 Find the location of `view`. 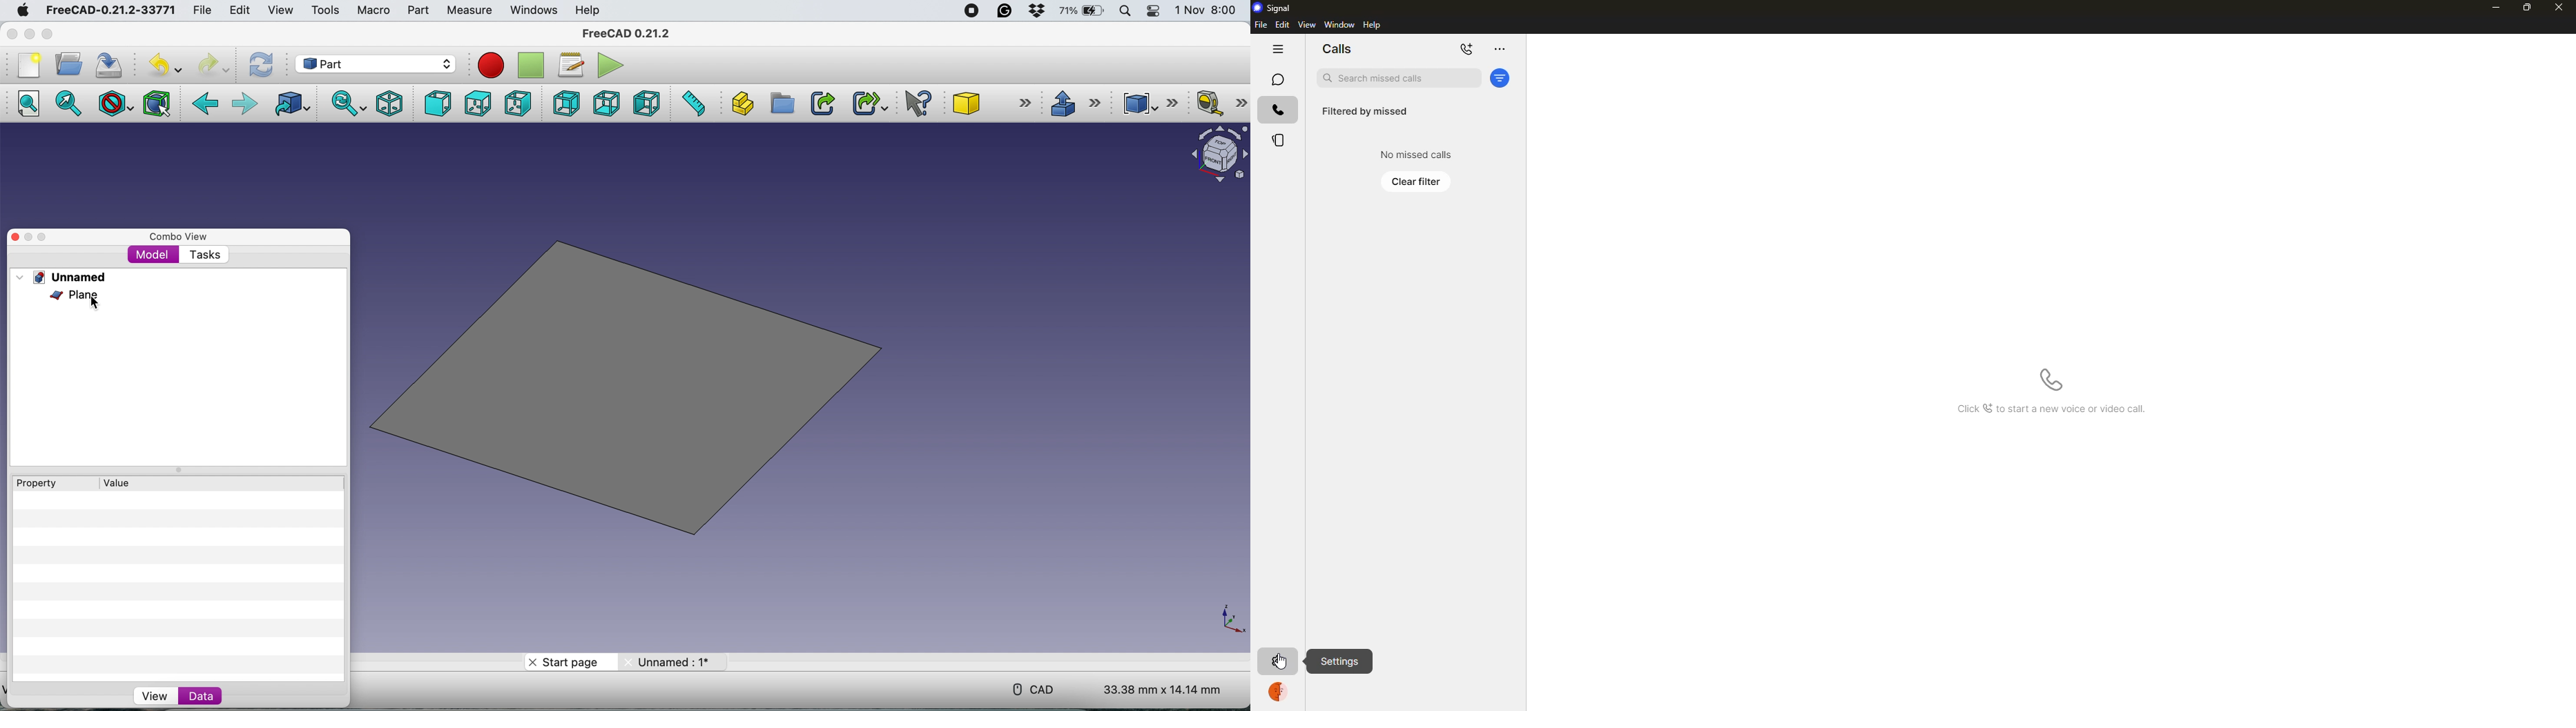

view is located at coordinates (151, 694).